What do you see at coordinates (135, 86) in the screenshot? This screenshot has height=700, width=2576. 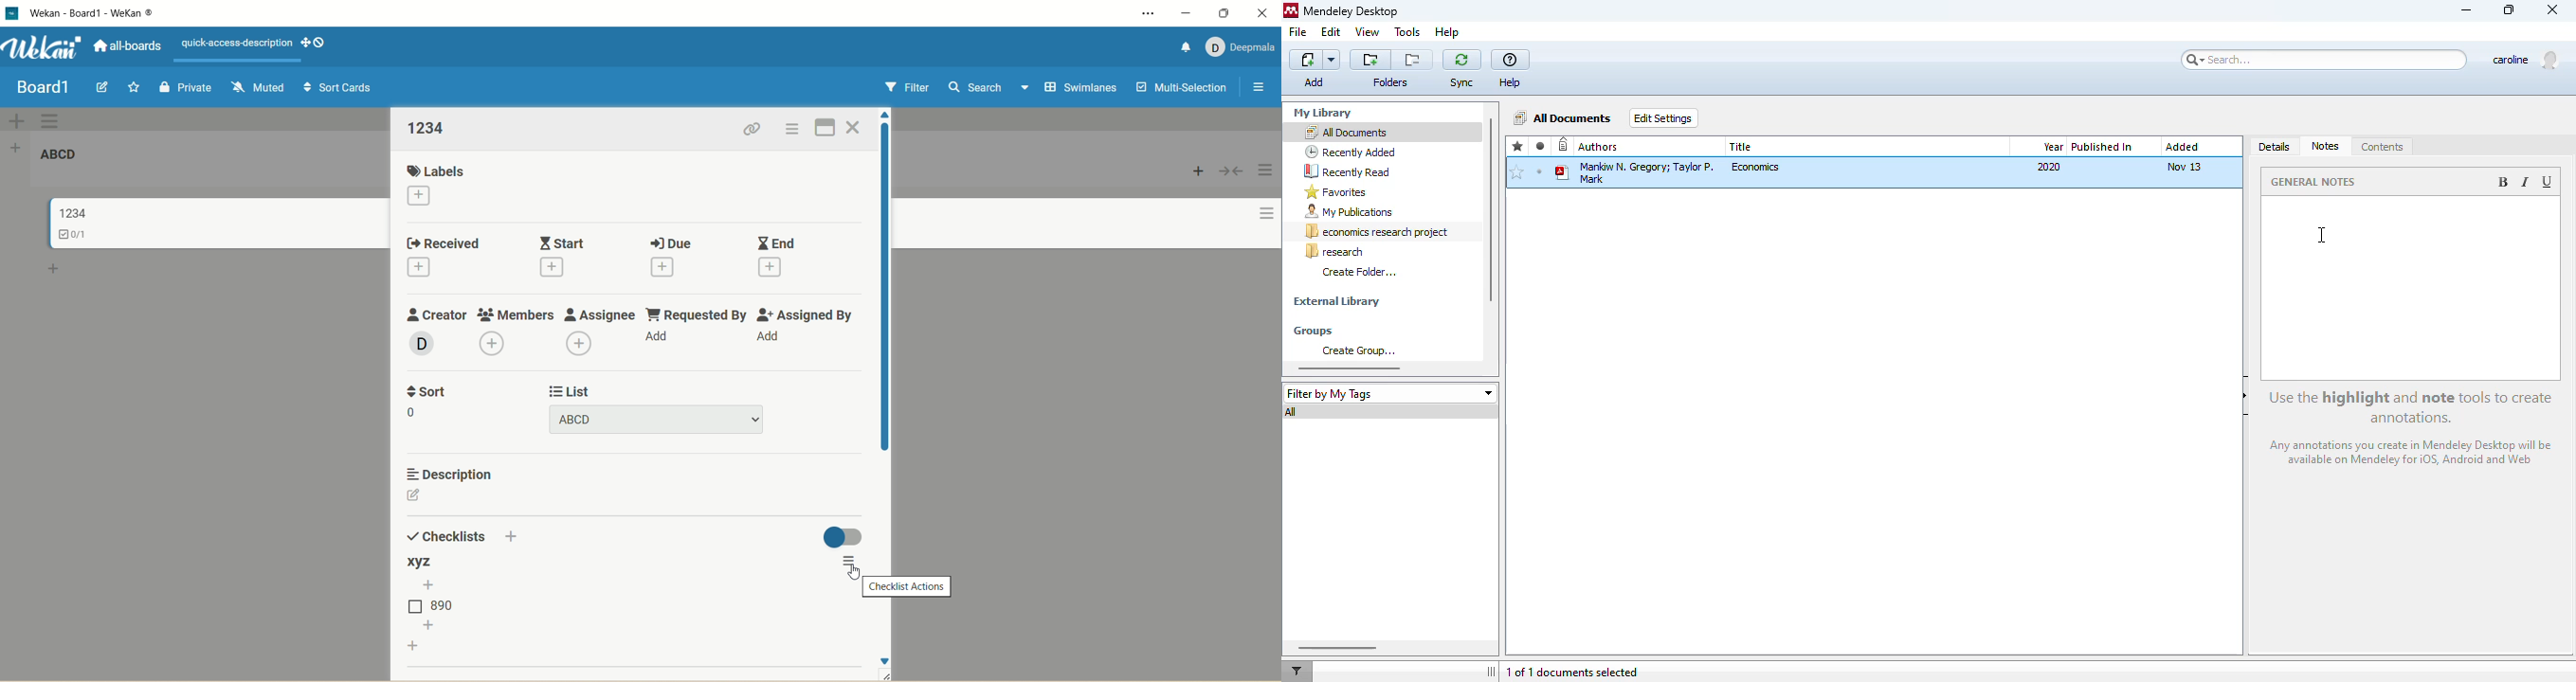 I see `favorite` at bounding box center [135, 86].